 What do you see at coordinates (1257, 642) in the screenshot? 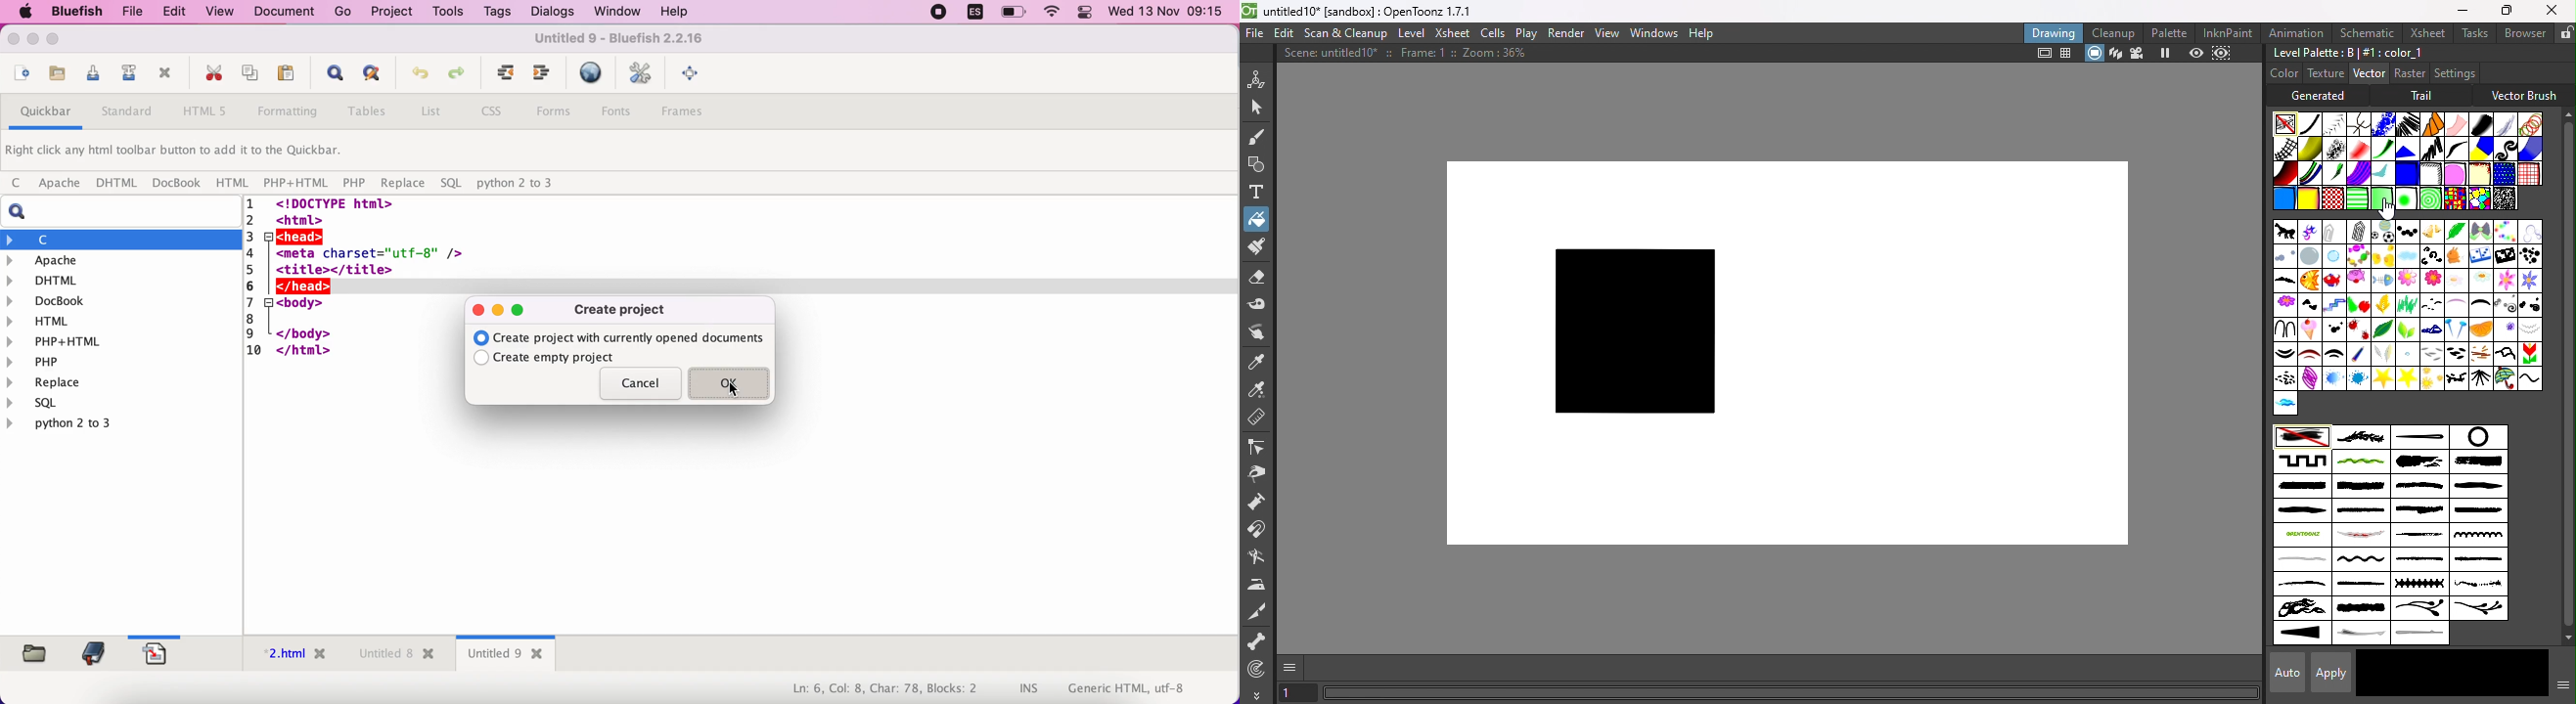
I see `Skeletal tool` at bounding box center [1257, 642].